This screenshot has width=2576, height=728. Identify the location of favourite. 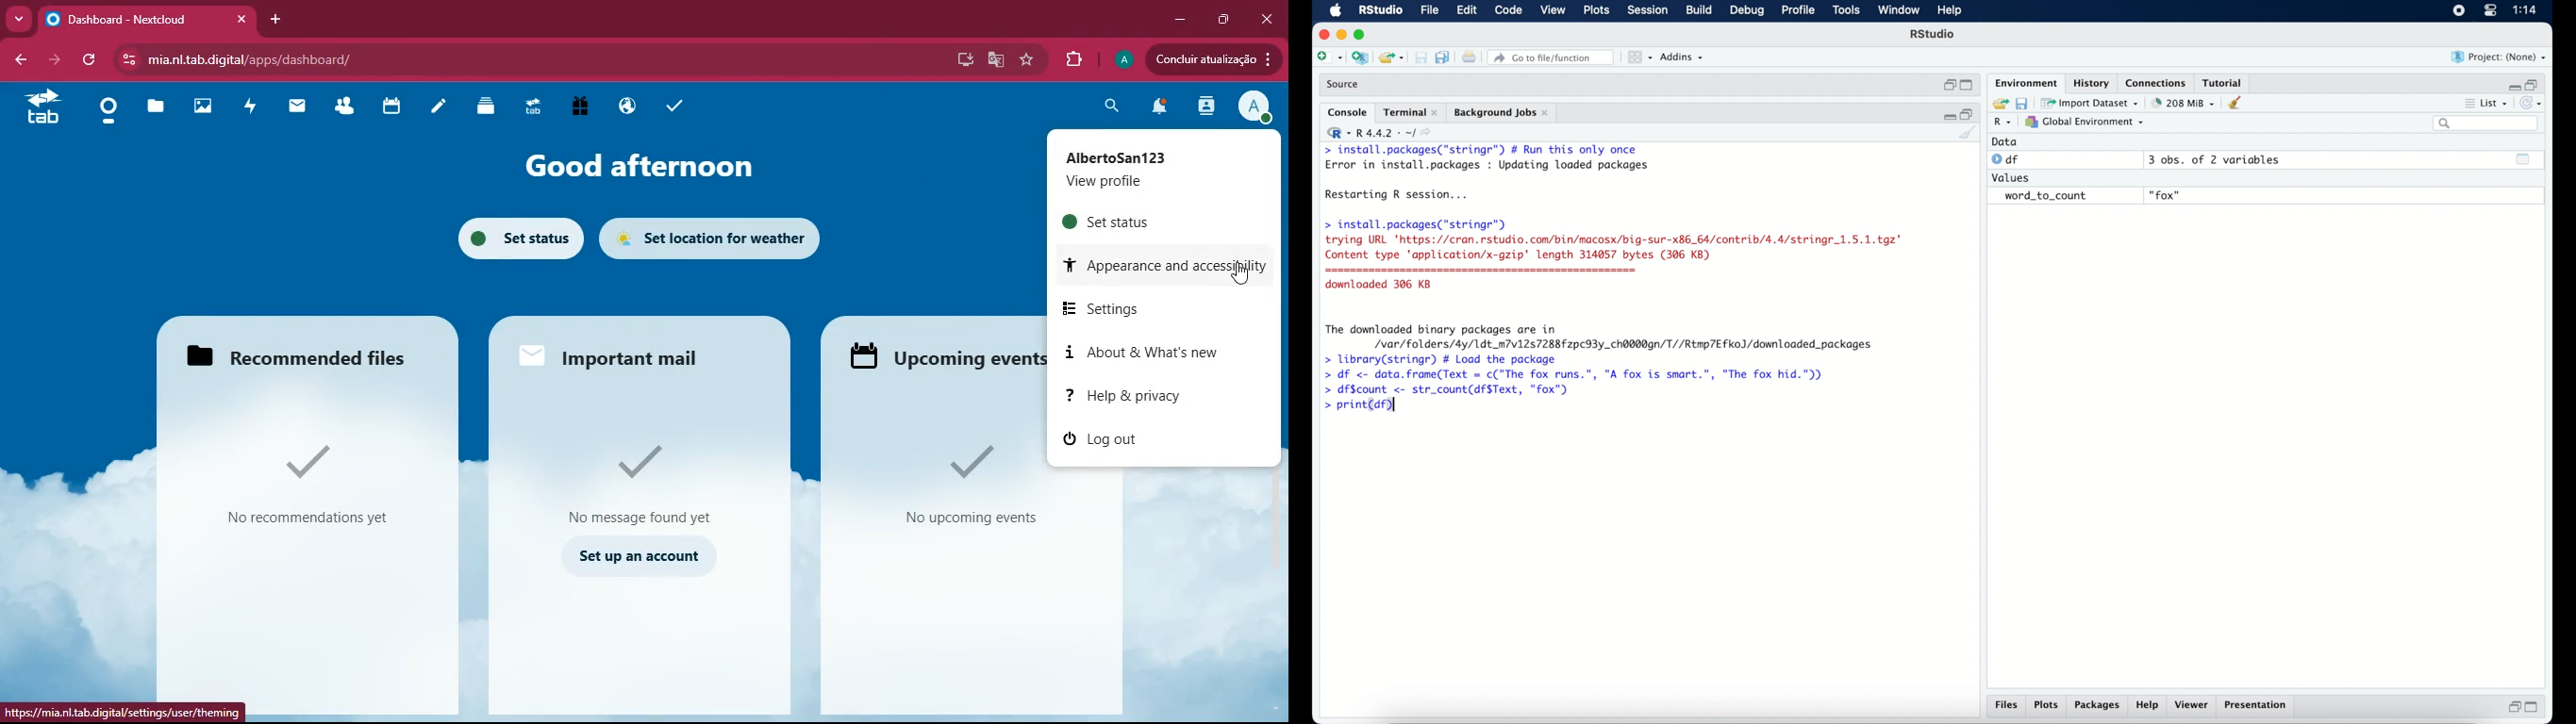
(1030, 61).